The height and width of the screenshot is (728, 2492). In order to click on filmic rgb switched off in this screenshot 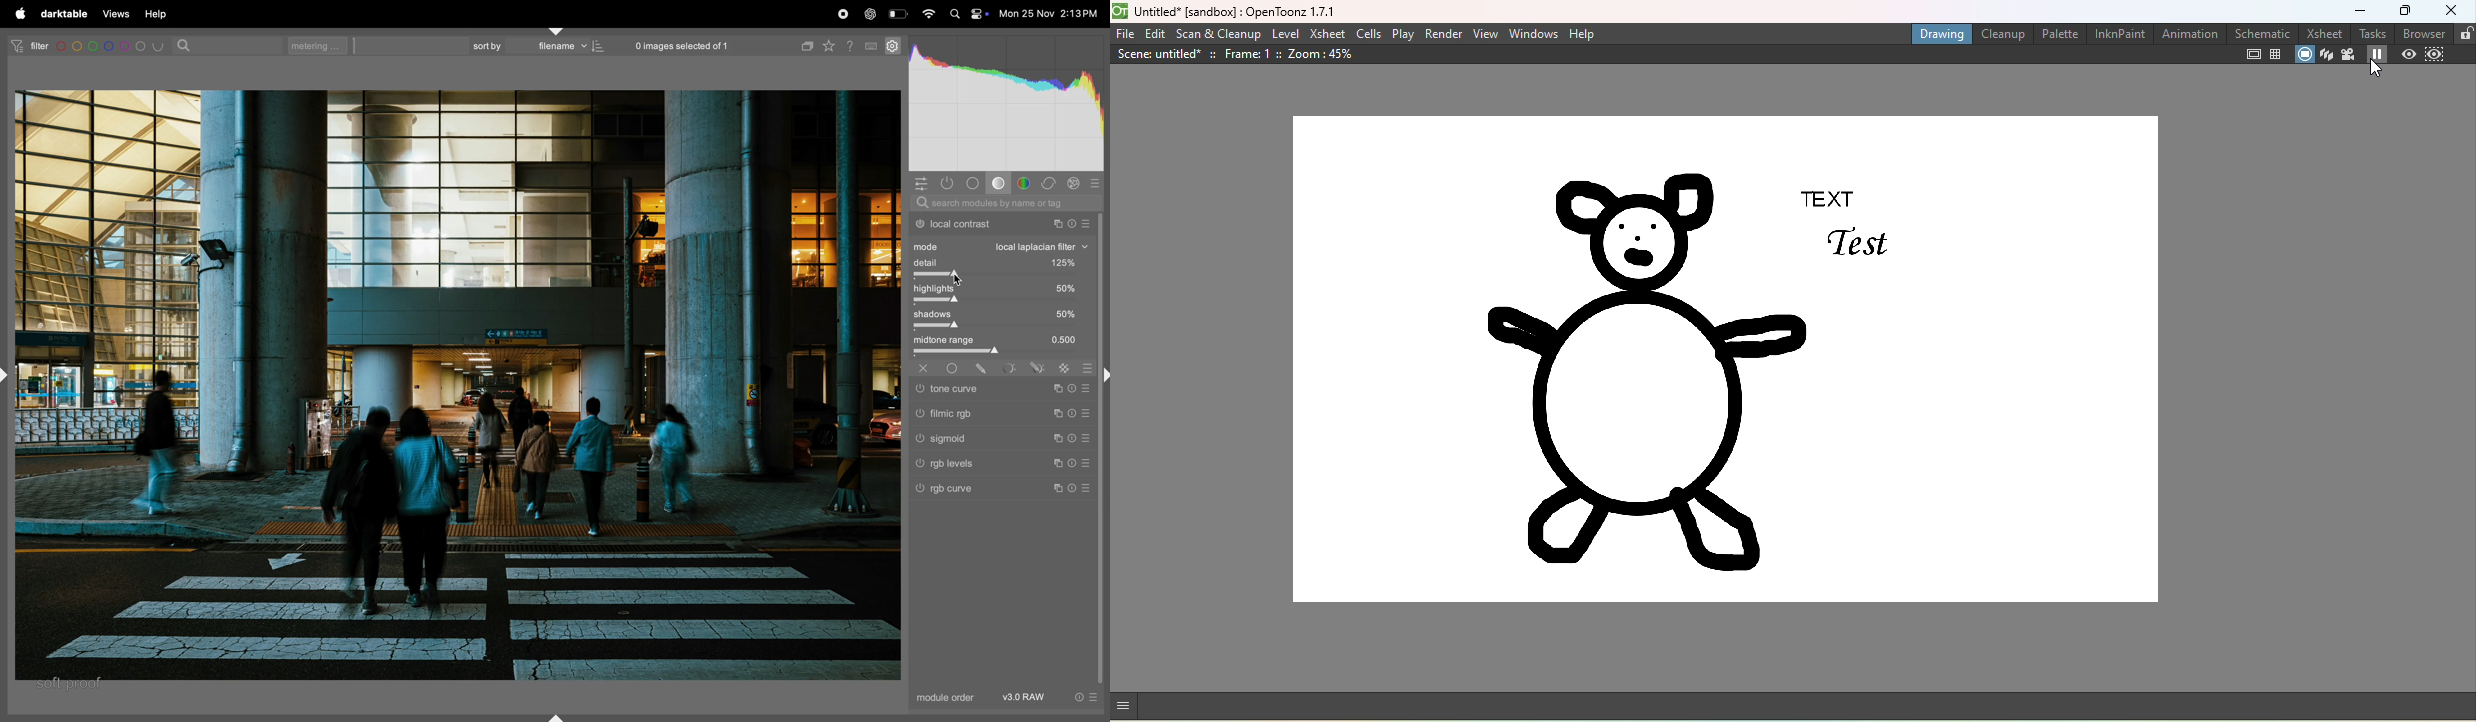, I will do `click(919, 414)`.